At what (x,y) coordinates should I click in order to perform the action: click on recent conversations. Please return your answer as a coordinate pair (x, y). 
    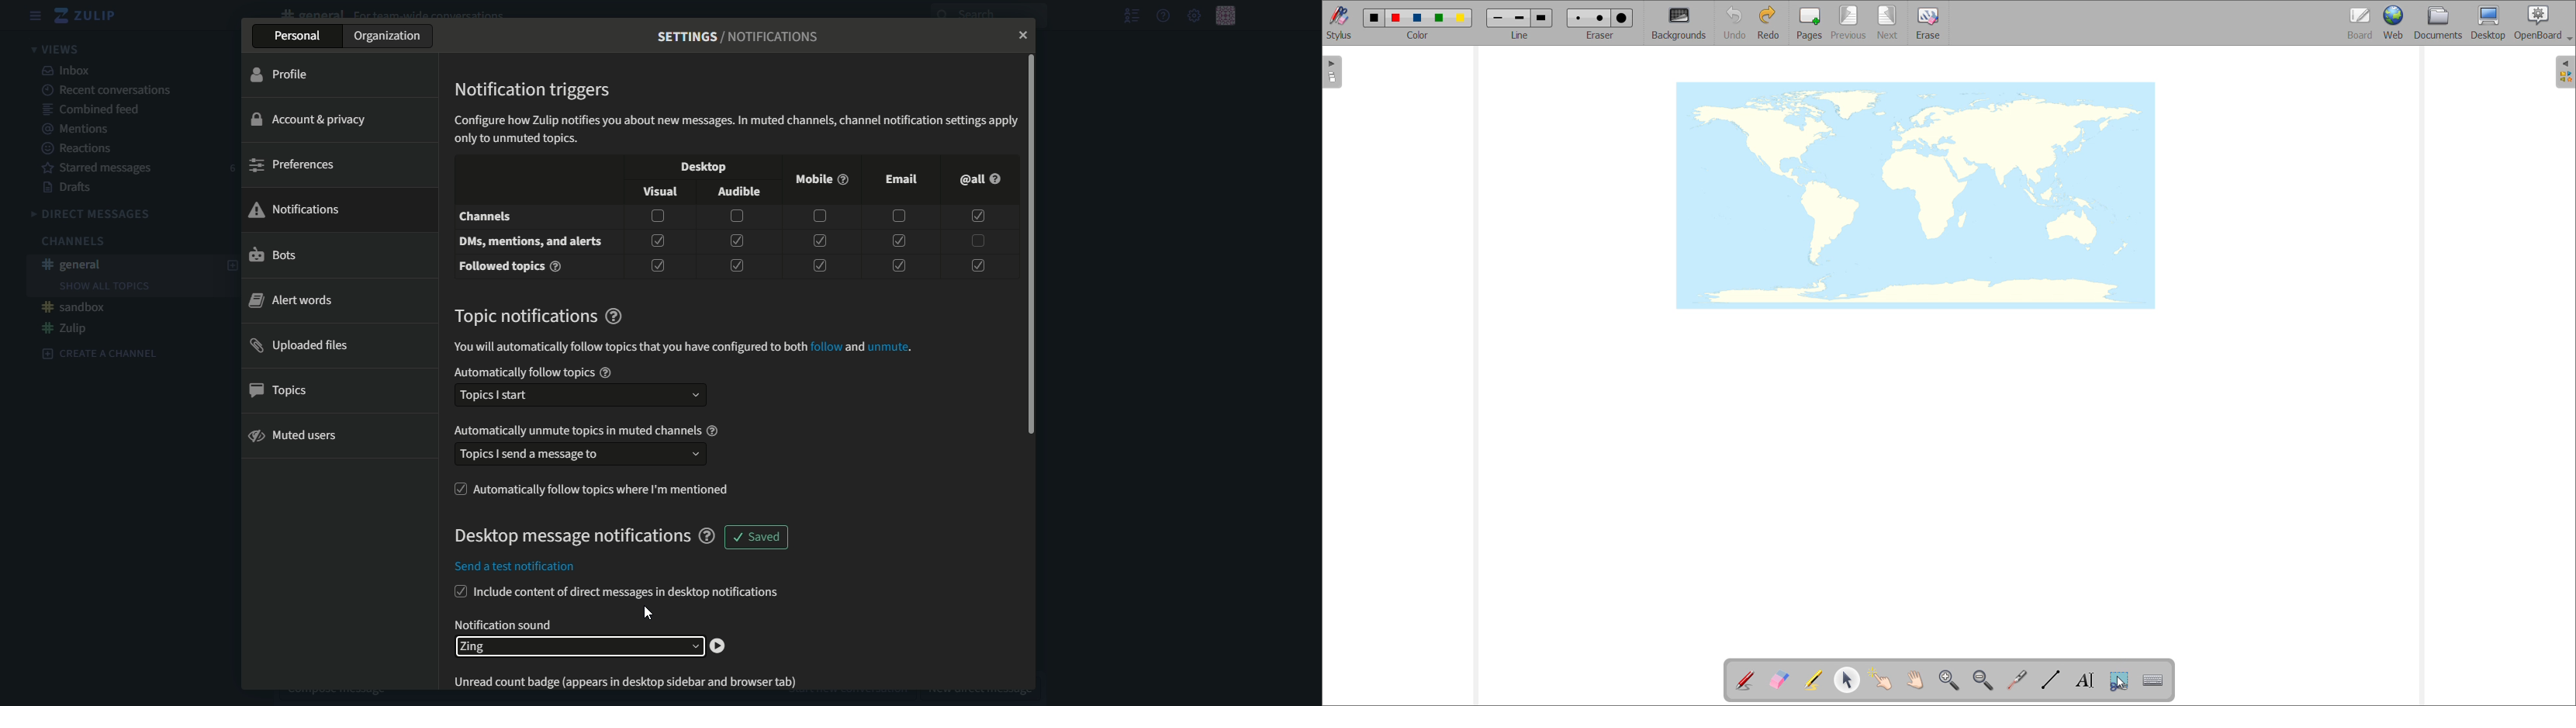
    Looking at the image, I should click on (109, 90).